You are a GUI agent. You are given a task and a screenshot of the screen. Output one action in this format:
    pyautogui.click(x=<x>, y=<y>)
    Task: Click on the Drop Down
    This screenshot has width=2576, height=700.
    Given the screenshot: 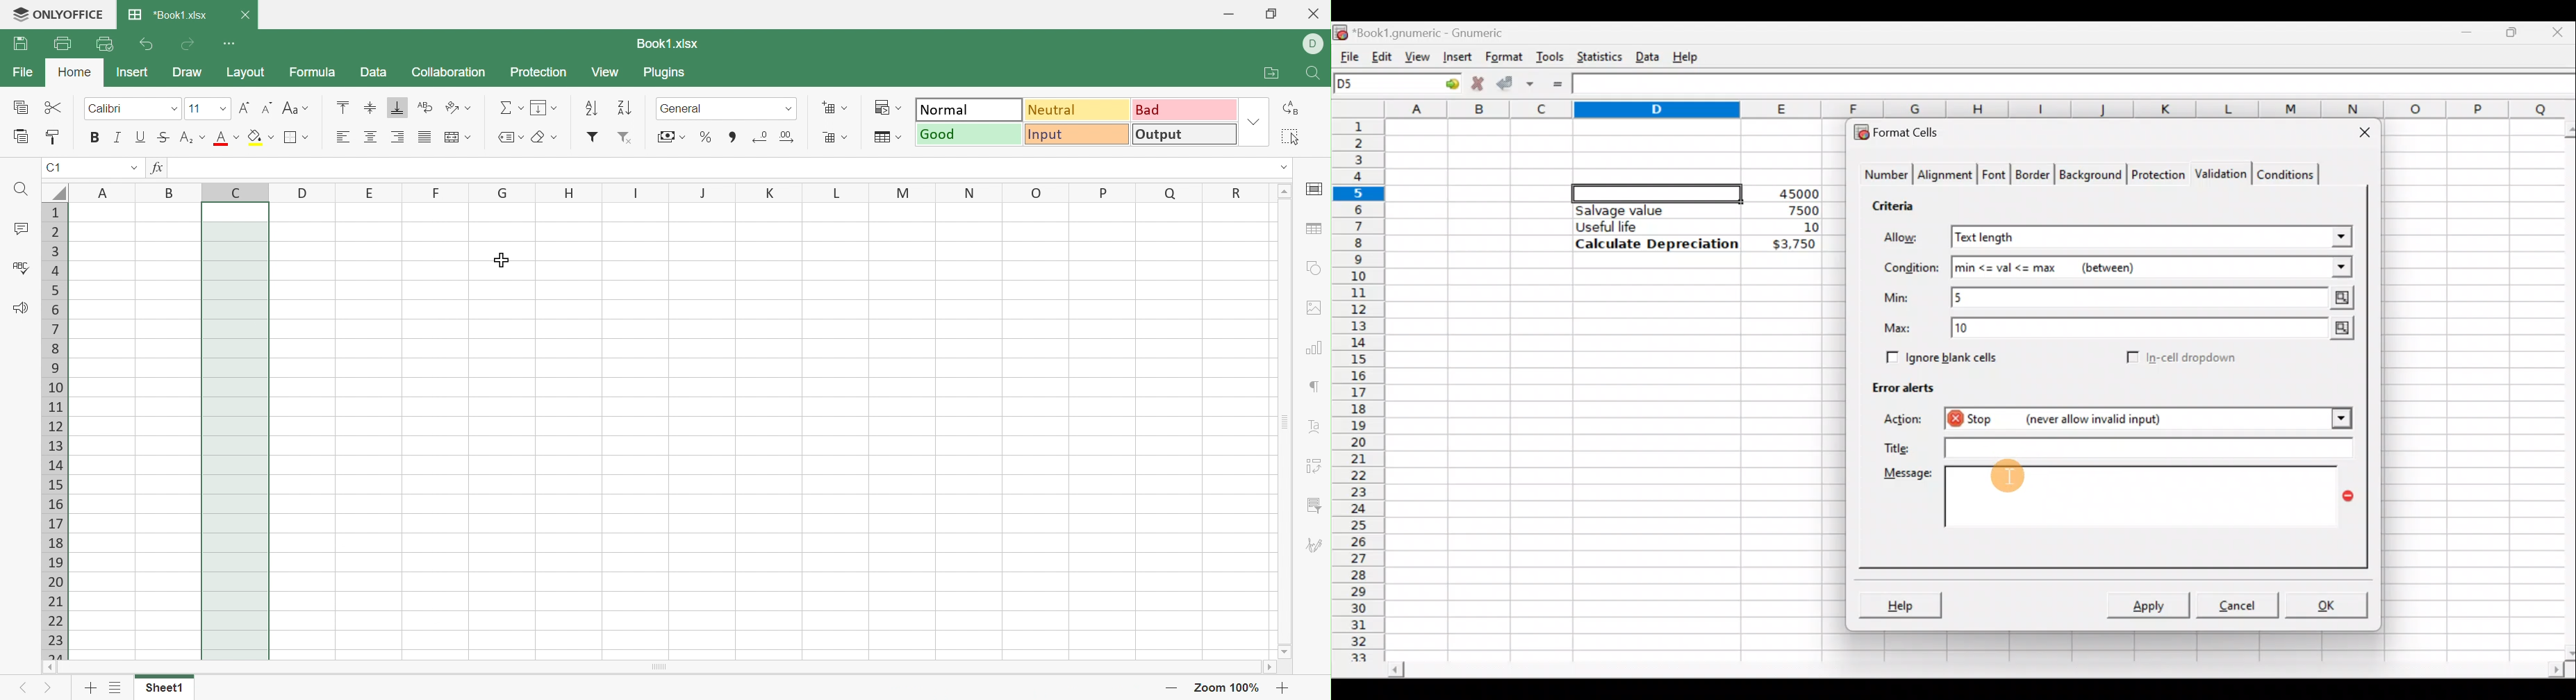 What is the action you would take?
    pyautogui.click(x=682, y=136)
    